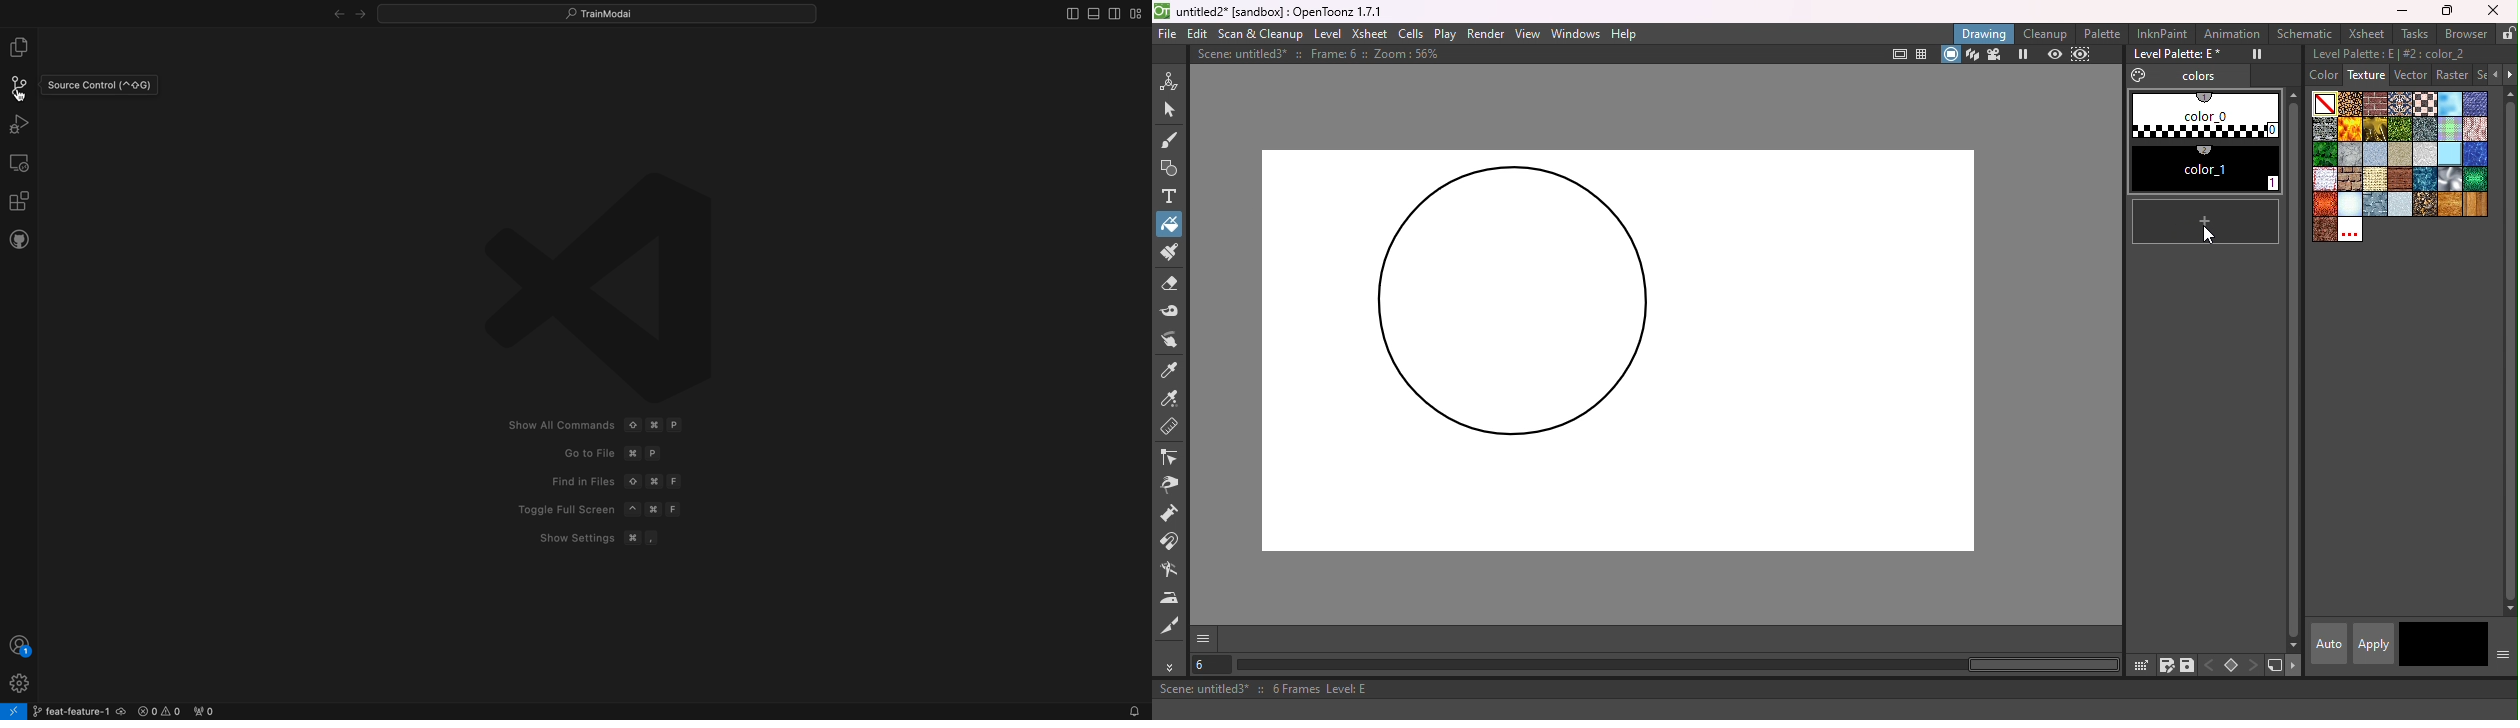  What do you see at coordinates (560, 425) in the screenshot?
I see `Show All Commands` at bounding box center [560, 425].